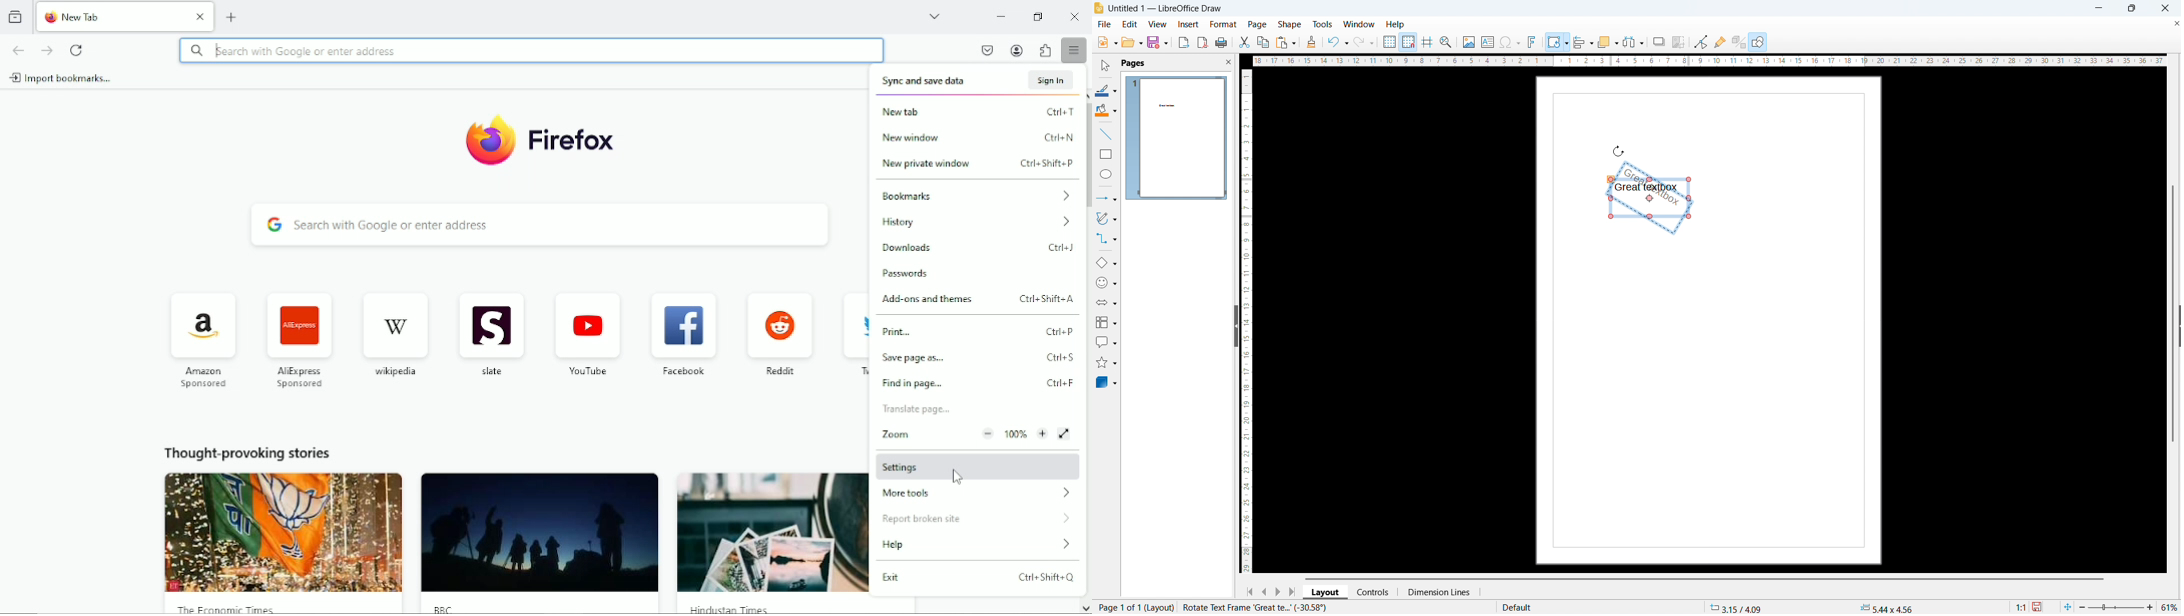 The width and height of the screenshot is (2184, 616). I want to click on undo, so click(1338, 42).